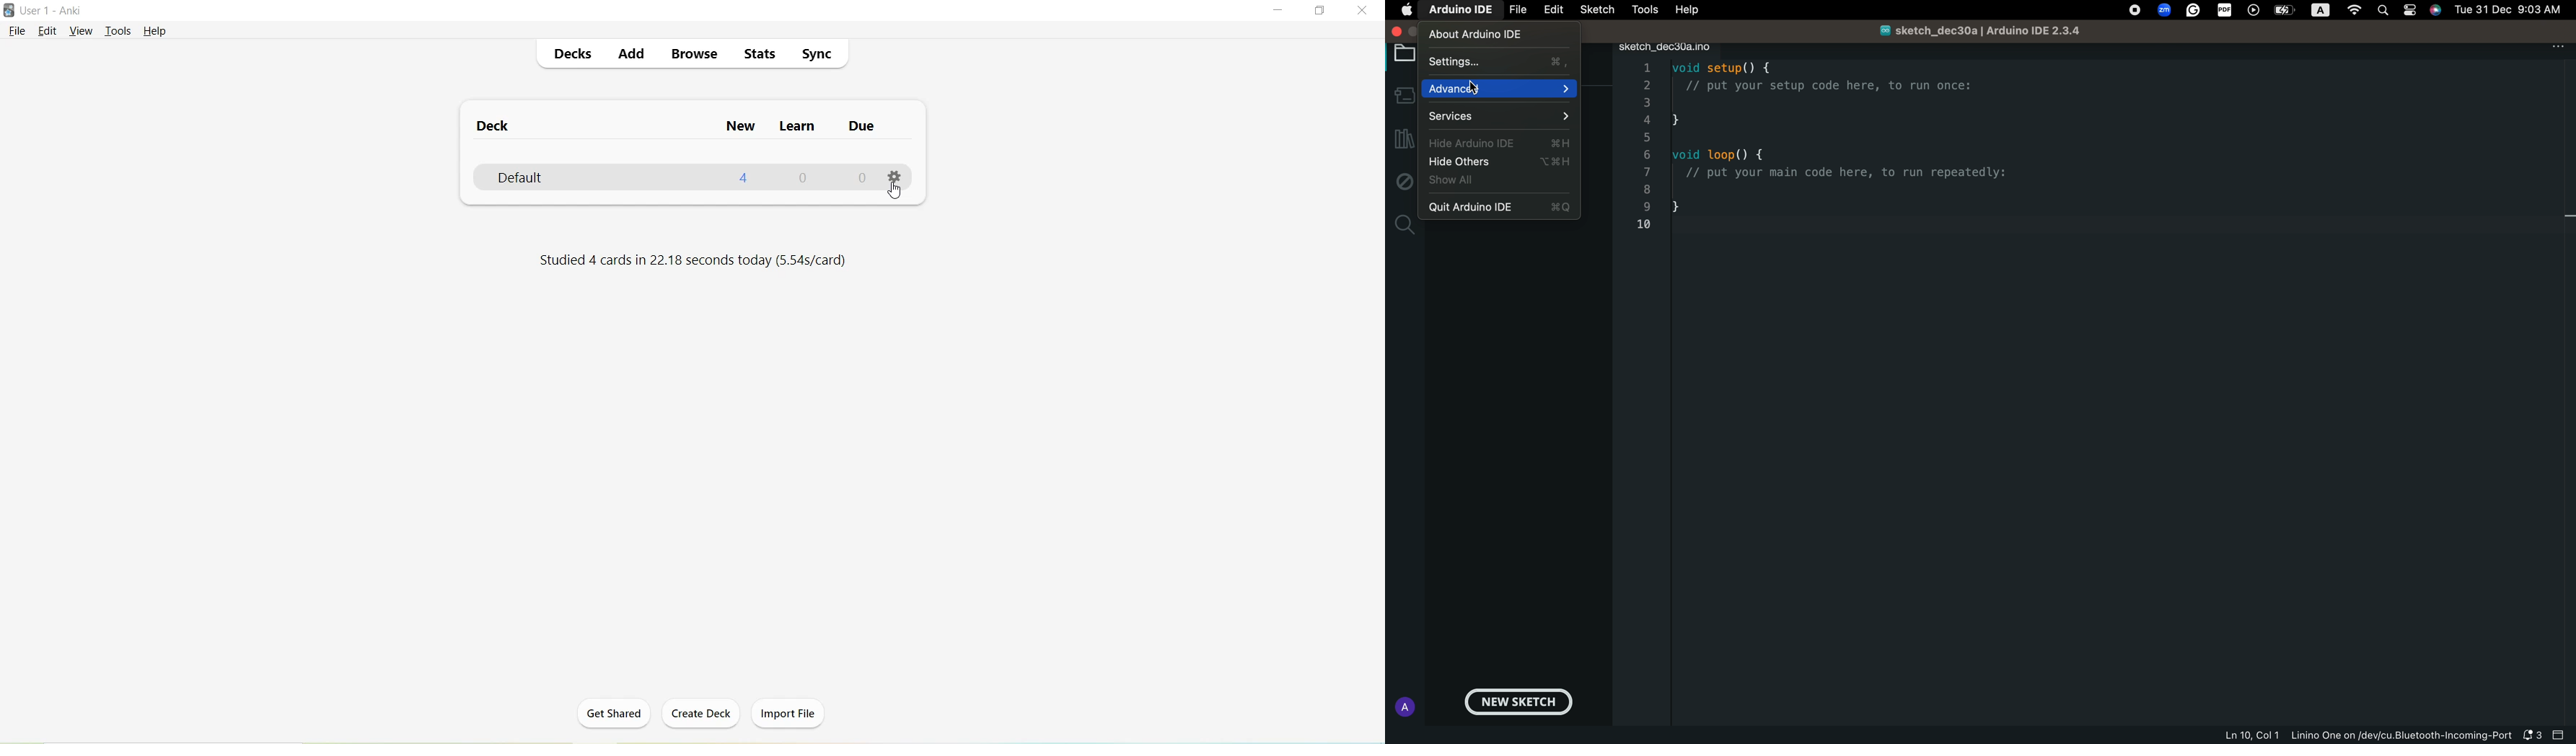  Describe the element at coordinates (495, 125) in the screenshot. I see `Deck` at that location.